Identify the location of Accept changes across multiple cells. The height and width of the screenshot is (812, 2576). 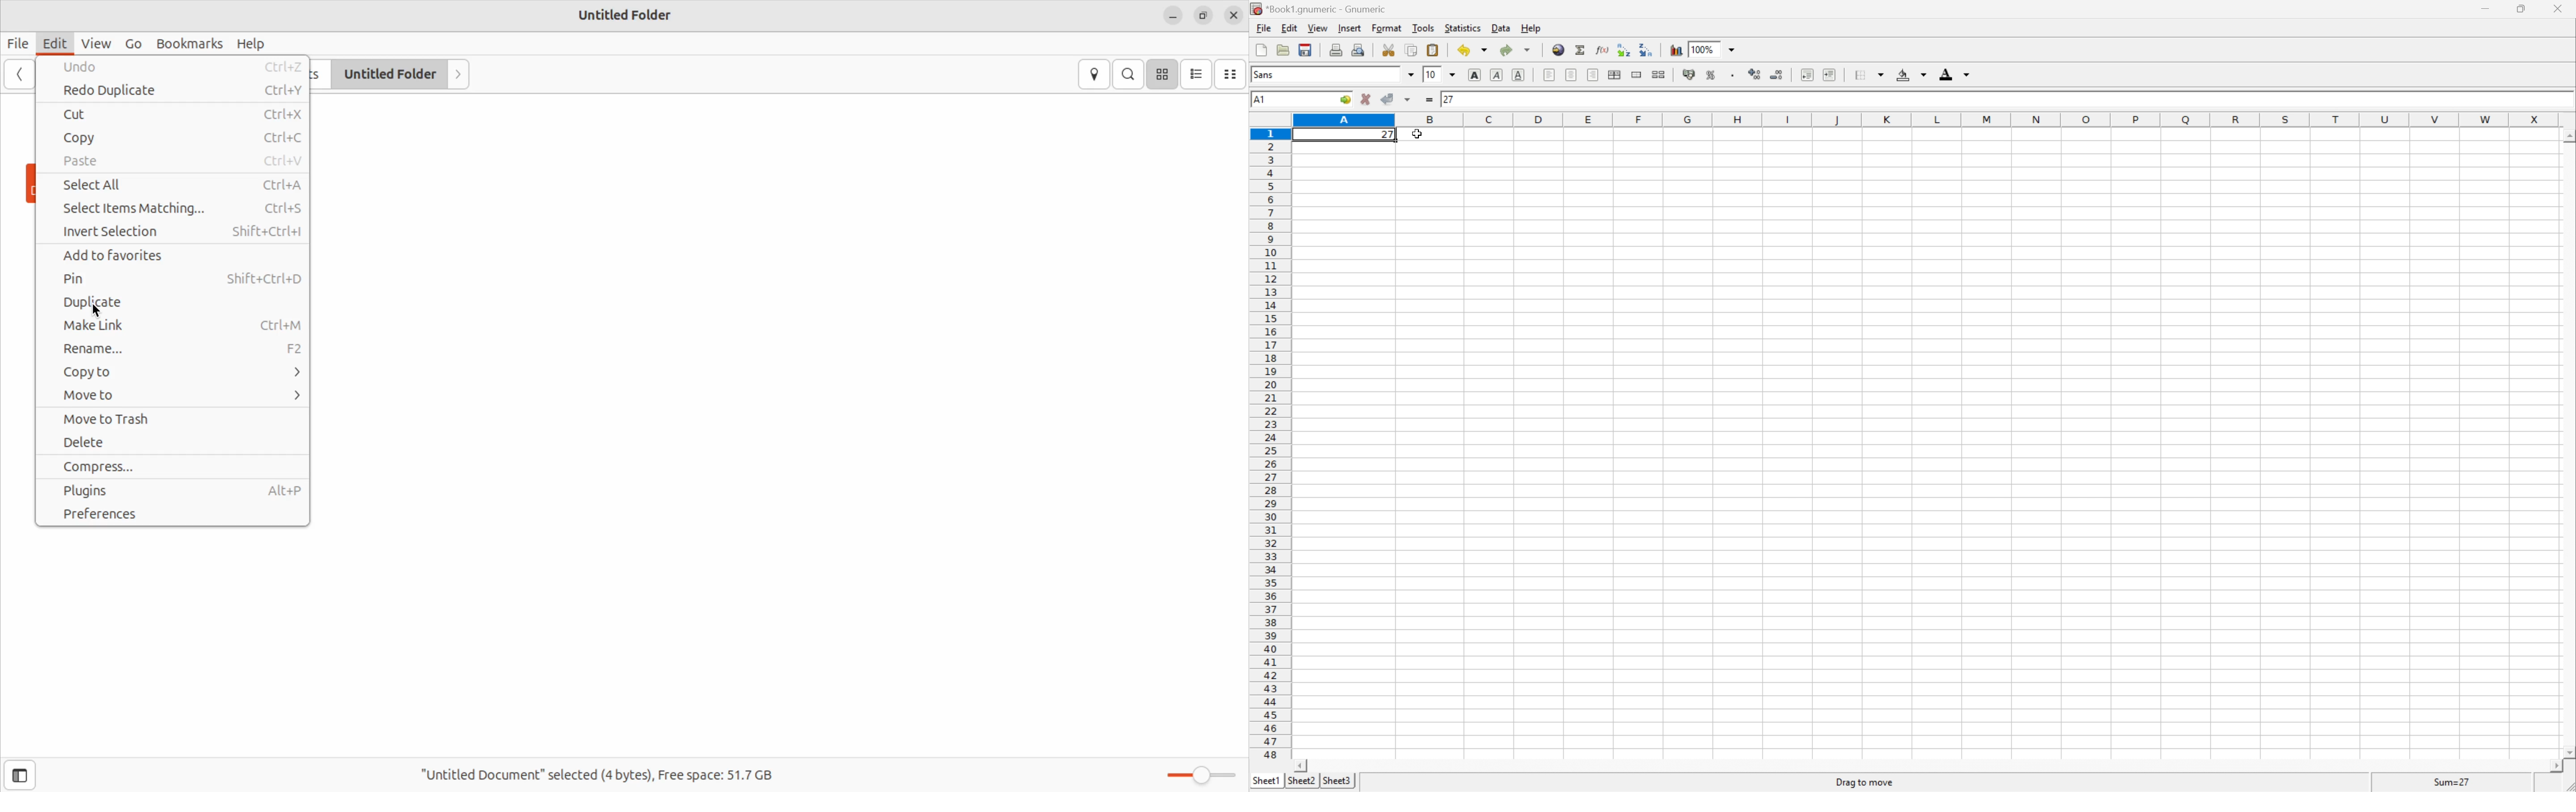
(1408, 100).